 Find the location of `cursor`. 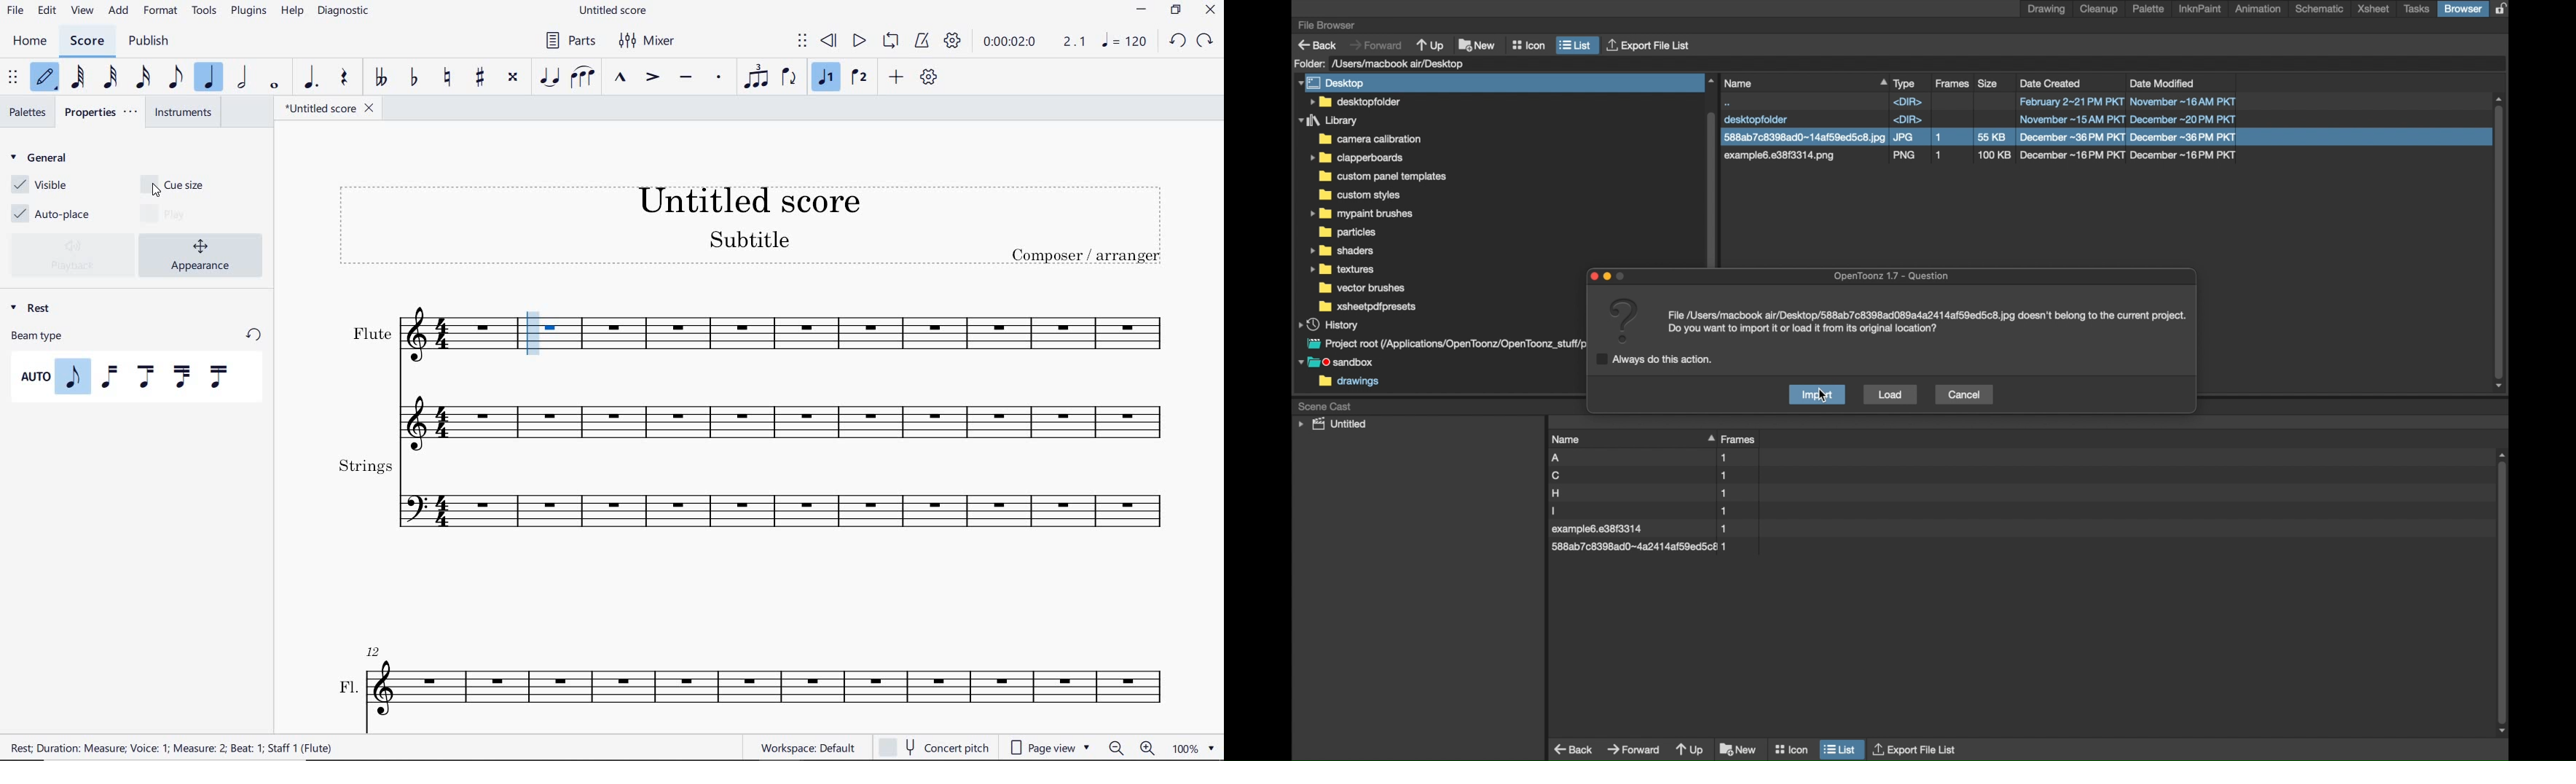

cursor is located at coordinates (156, 193).